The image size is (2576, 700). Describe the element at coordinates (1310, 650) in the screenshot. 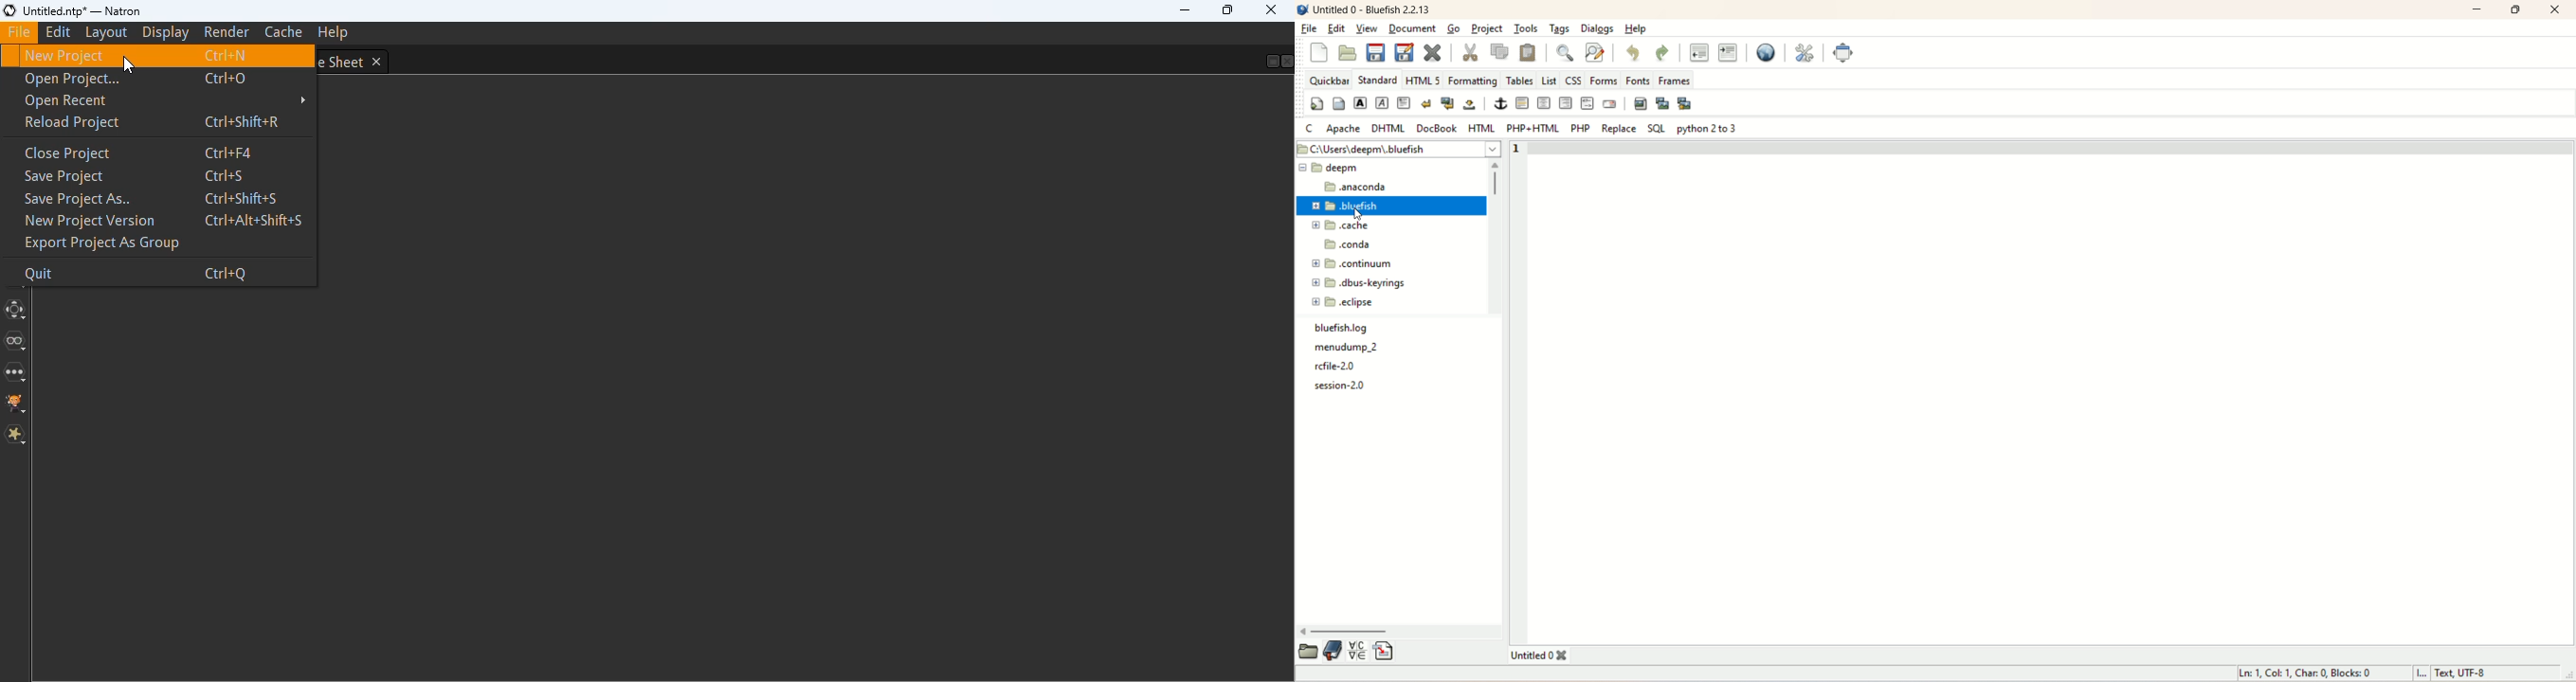

I see `open` at that location.